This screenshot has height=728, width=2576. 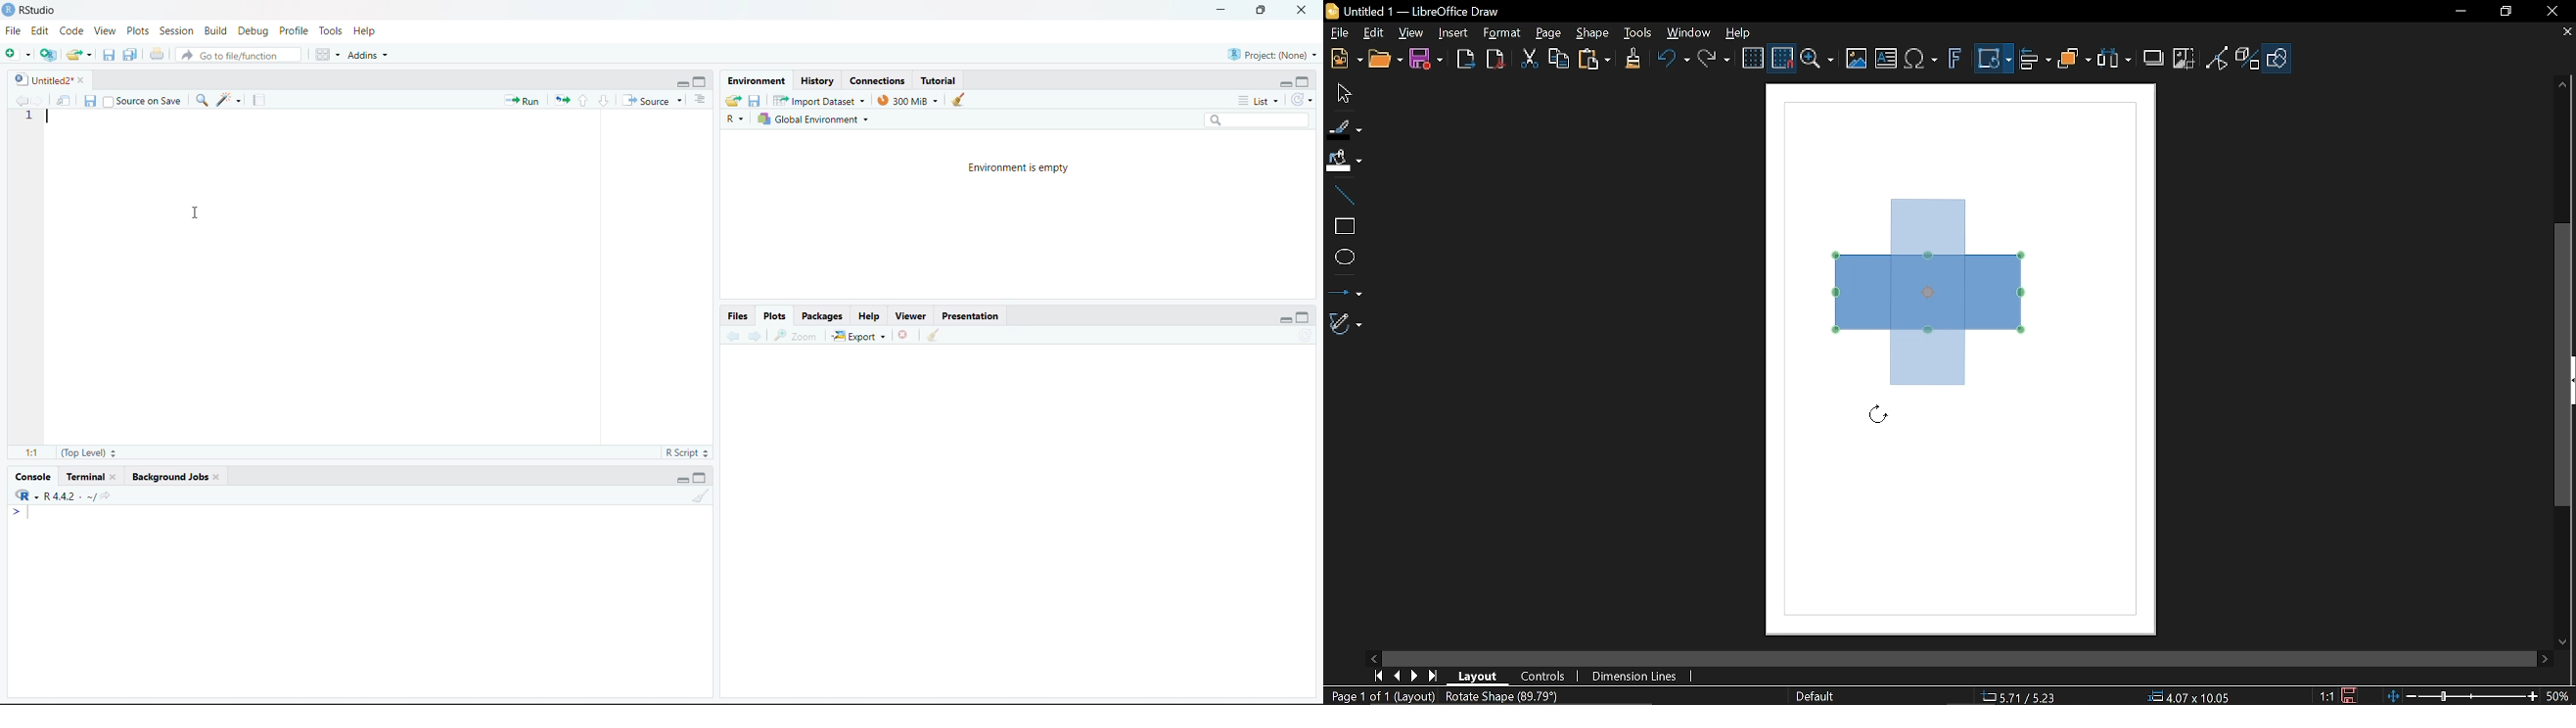 What do you see at coordinates (1396, 677) in the screenshot?
I see `Previous page` at bounding box center [1396, 677].